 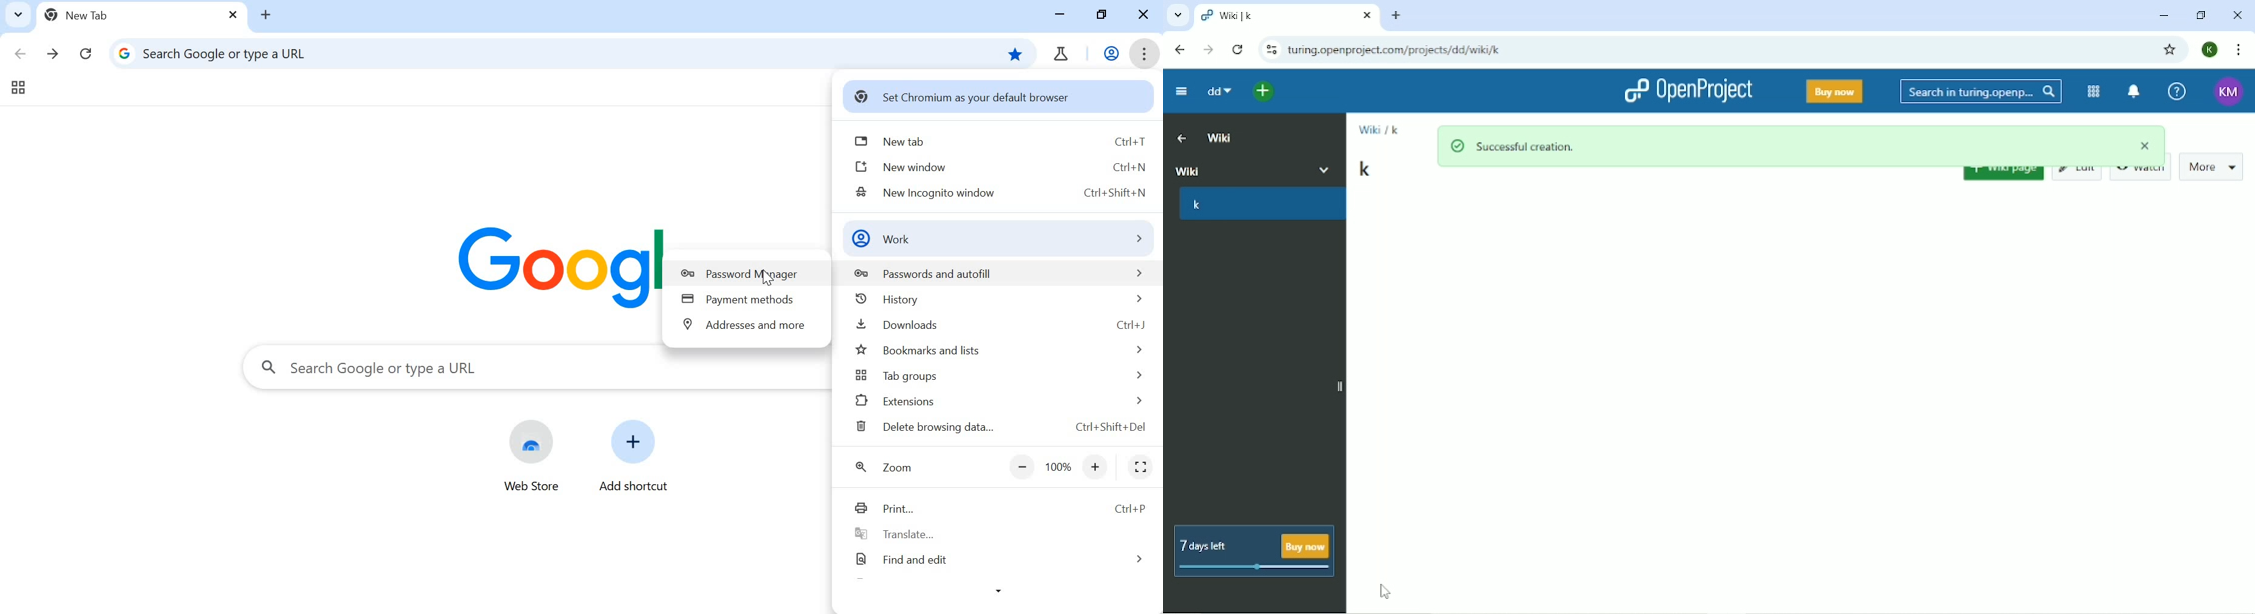 What do you see at coordinates (1384, 592) in the screenshot?
I see `Cursor` at bounding box center [1384, 592].